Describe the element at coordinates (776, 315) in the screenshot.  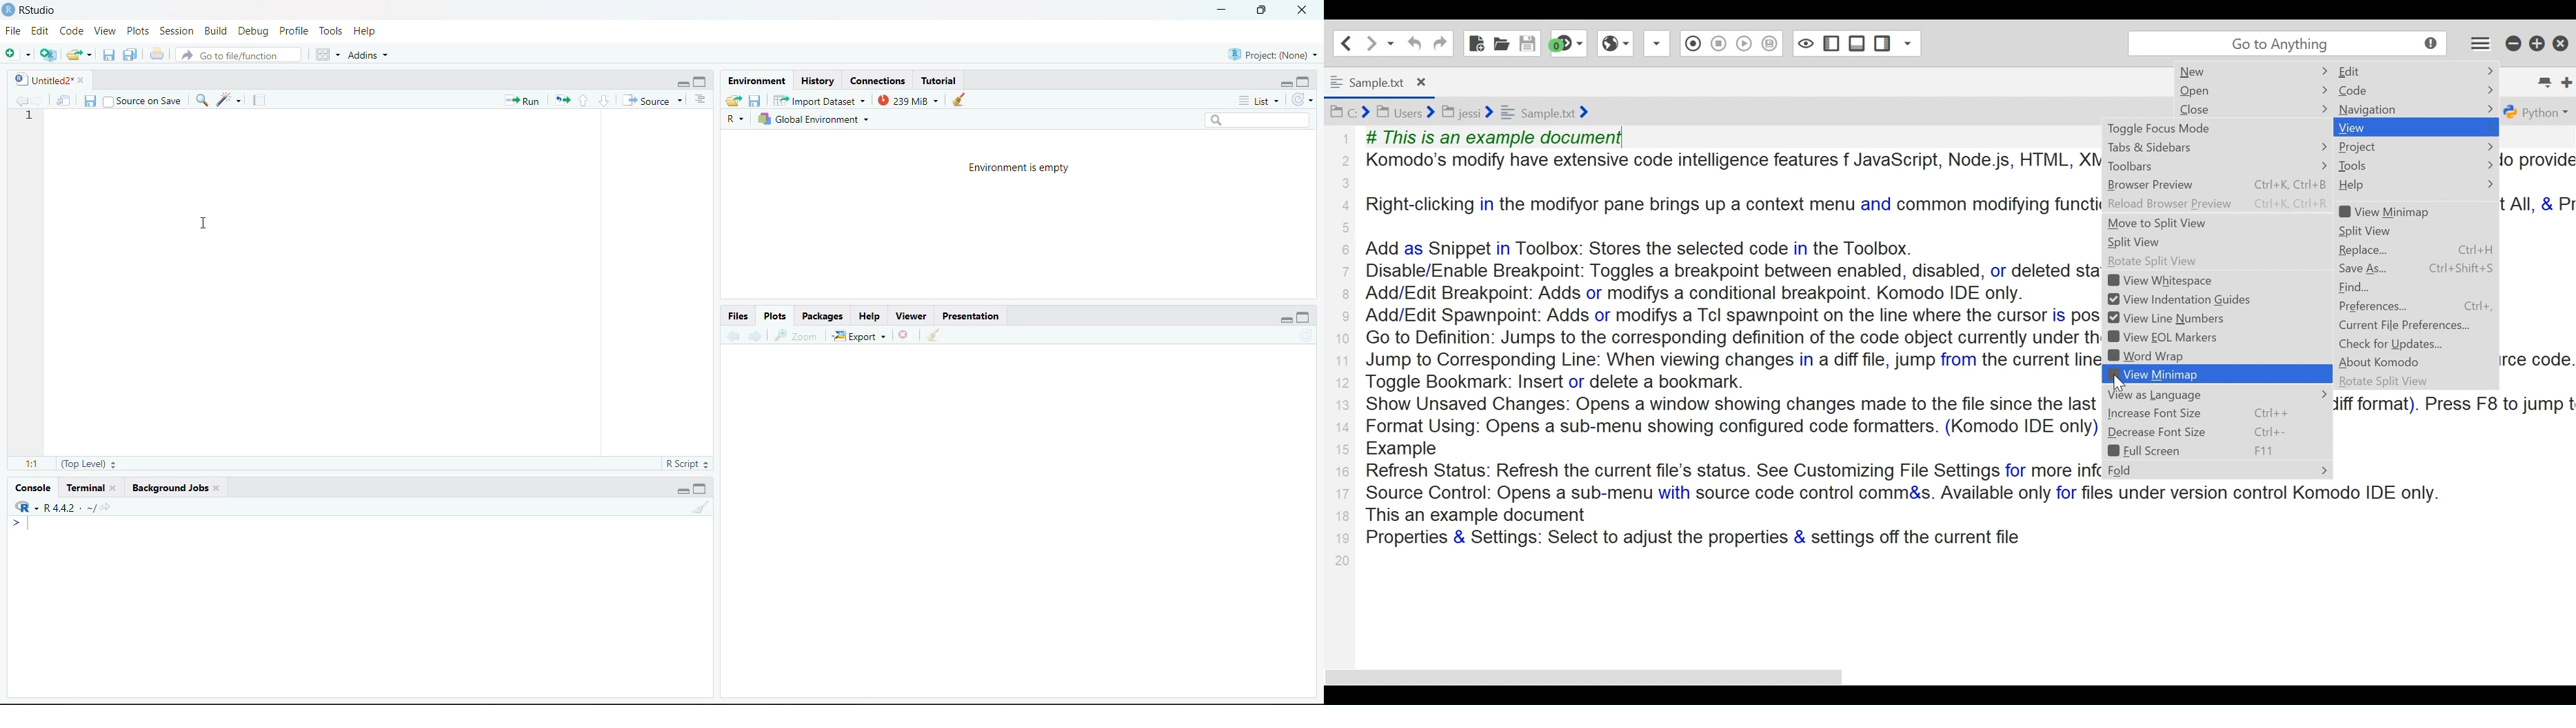
I see `Plots` at that location.